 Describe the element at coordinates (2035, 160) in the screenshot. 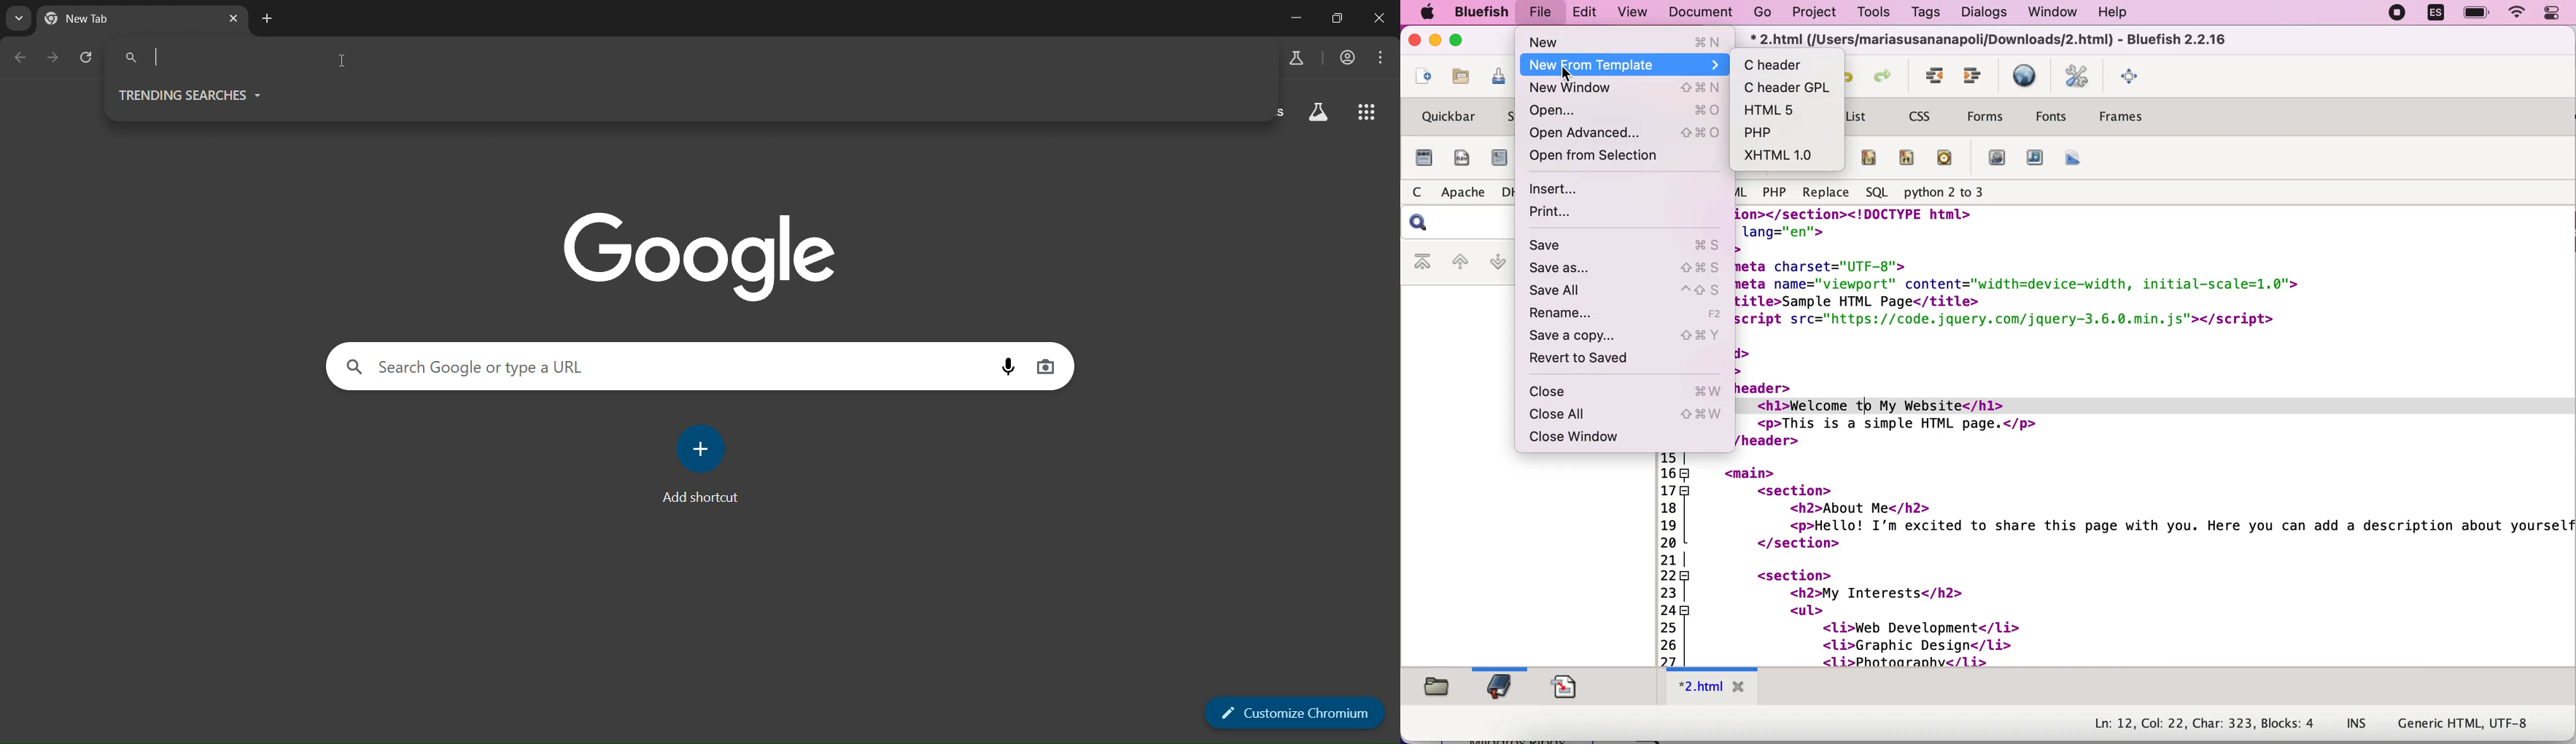

I see `audio` at that location.